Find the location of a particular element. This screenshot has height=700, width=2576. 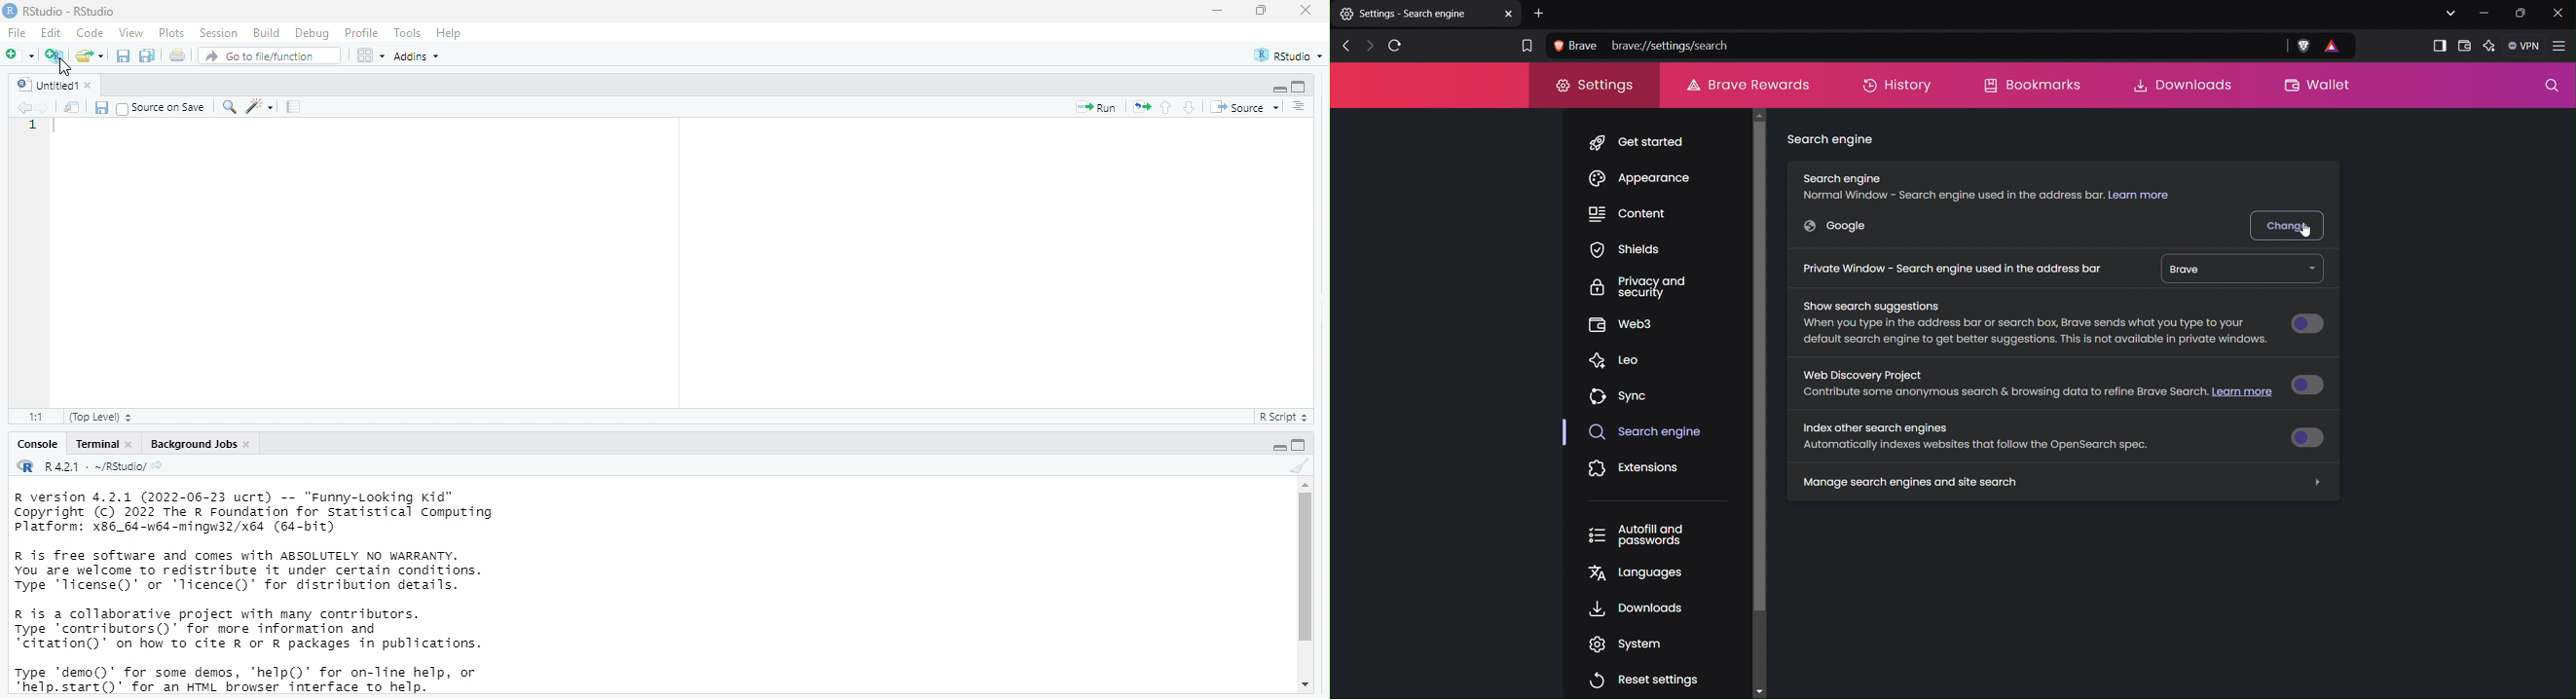

run the current line or selection is located at coordinates (1098, 108).